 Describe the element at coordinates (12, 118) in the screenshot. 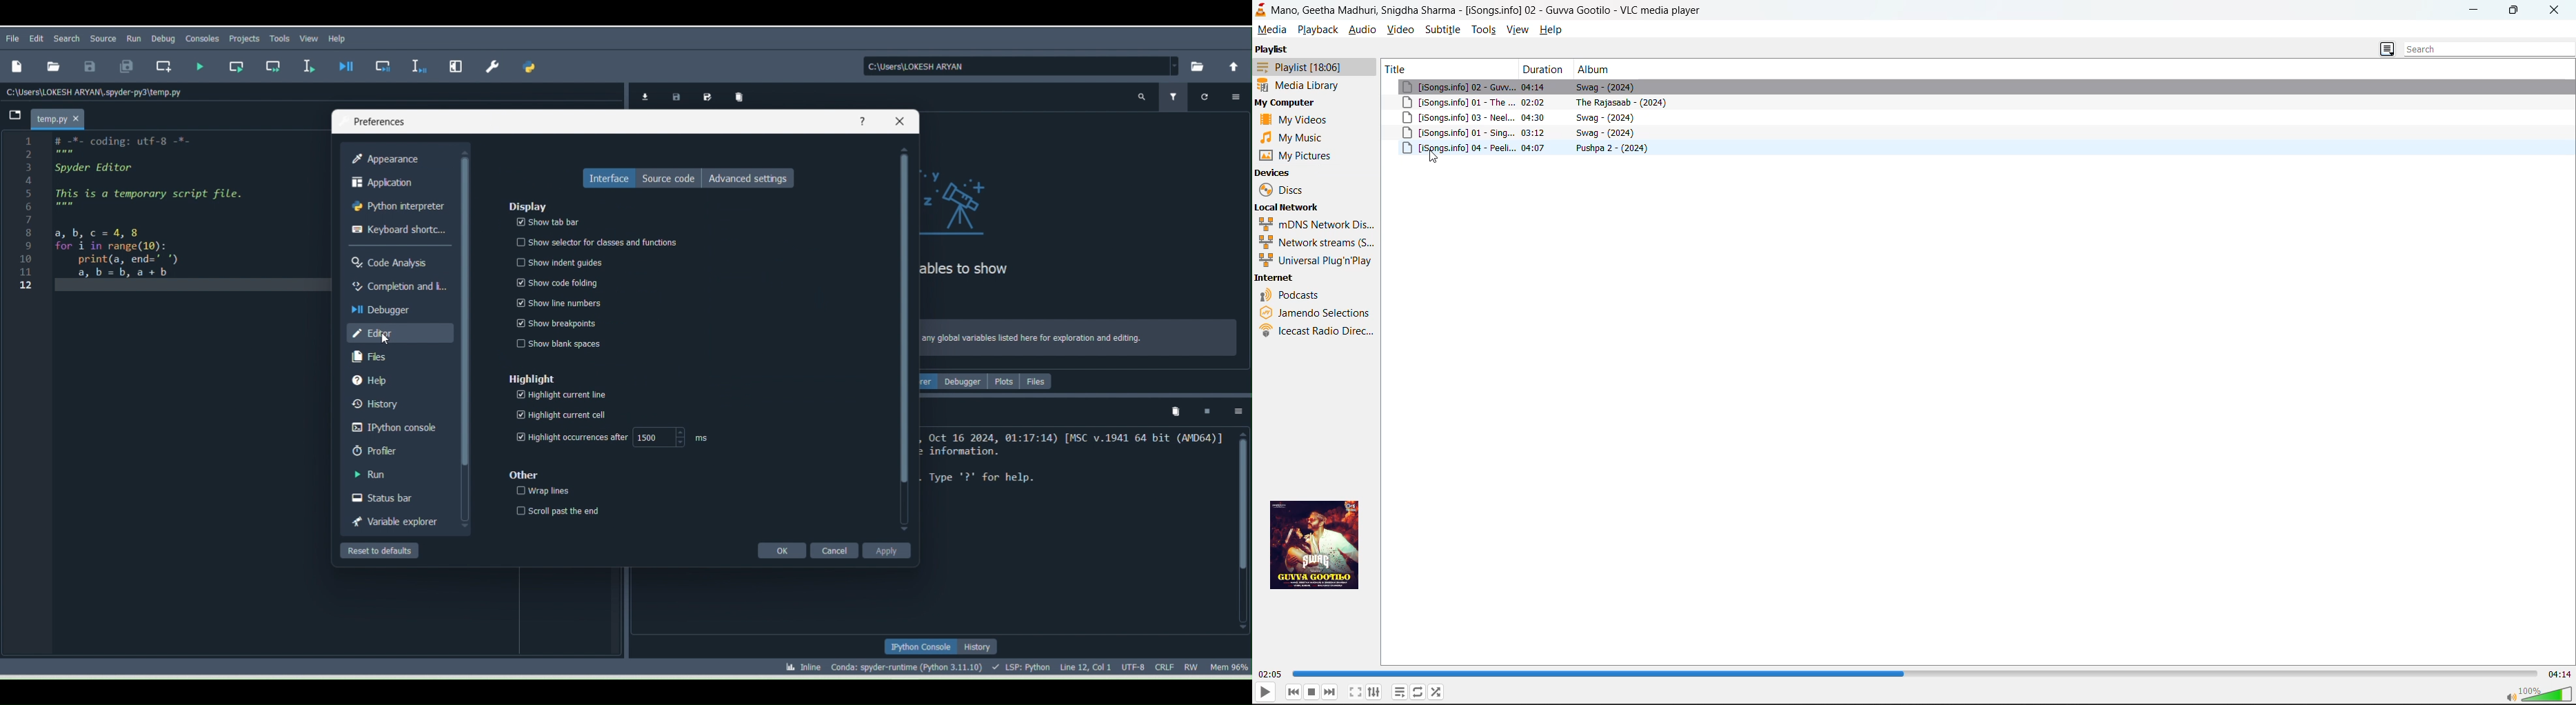

I see `Browse tabs` at that location.